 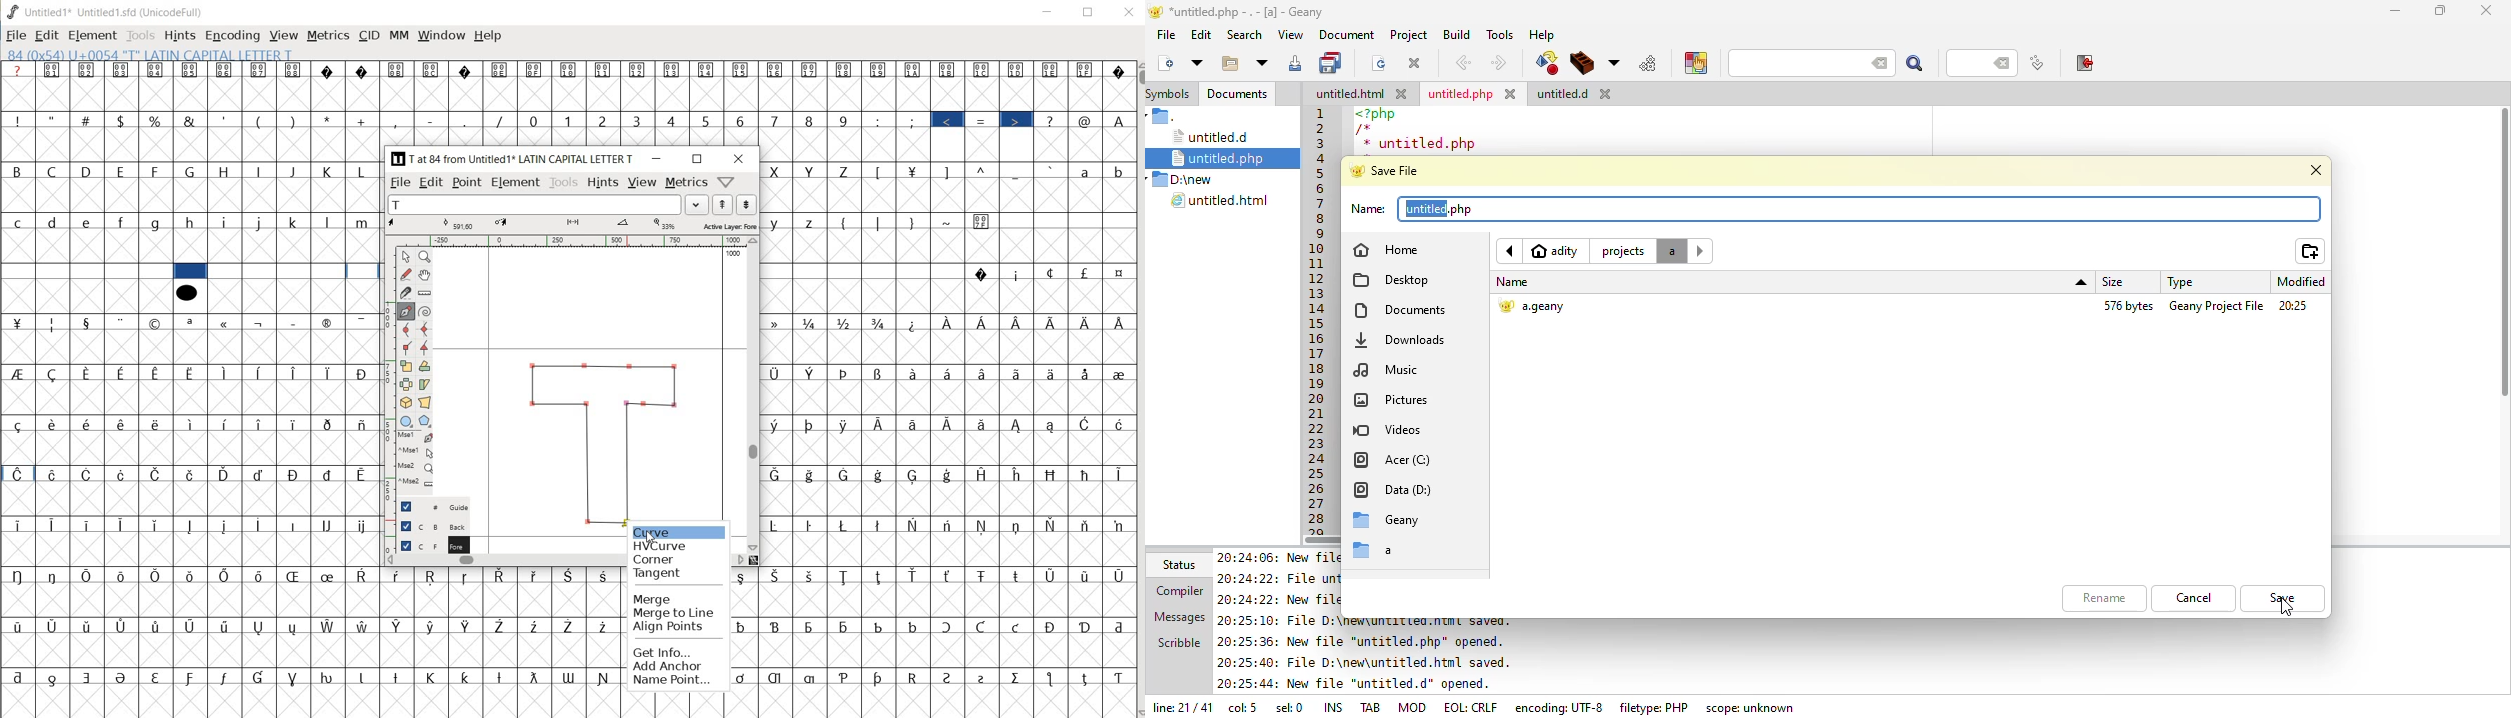 What do you see at coordinates (285, 34) in the screenshot?
I see `view` at bounding box center [285, 34].